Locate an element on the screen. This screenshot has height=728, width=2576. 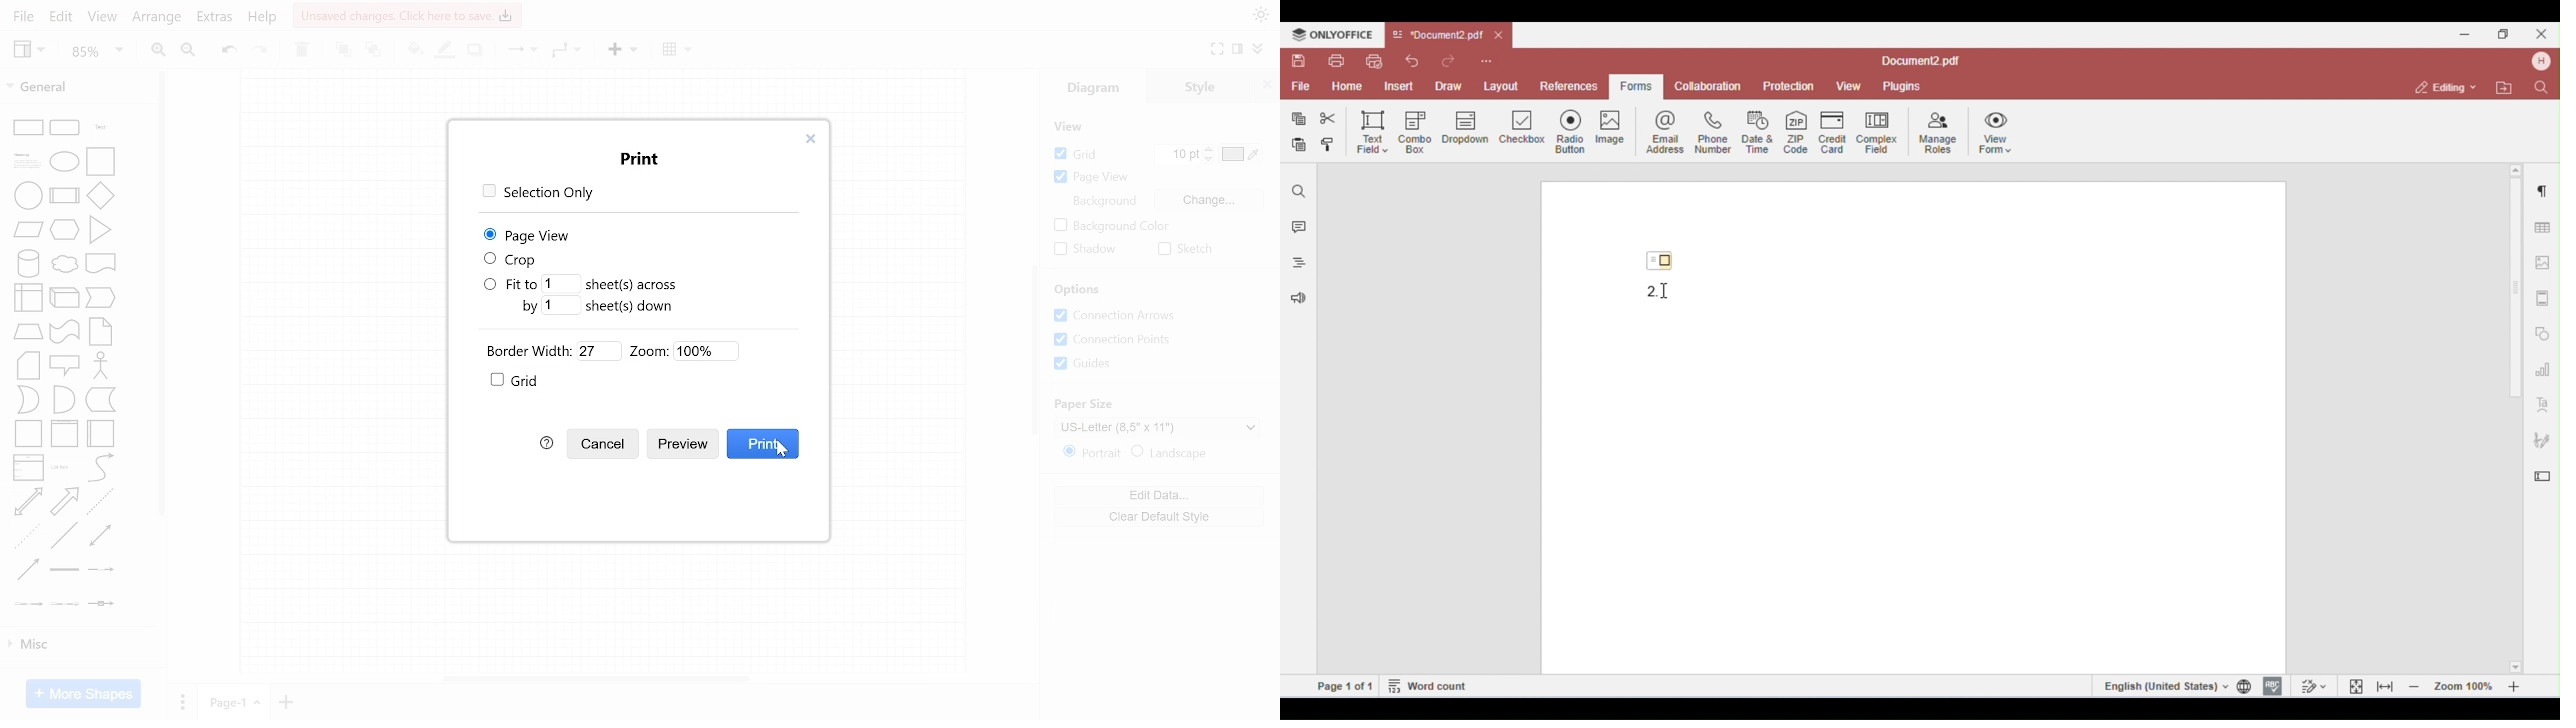
Border width: is located at coordinates (529, 351).